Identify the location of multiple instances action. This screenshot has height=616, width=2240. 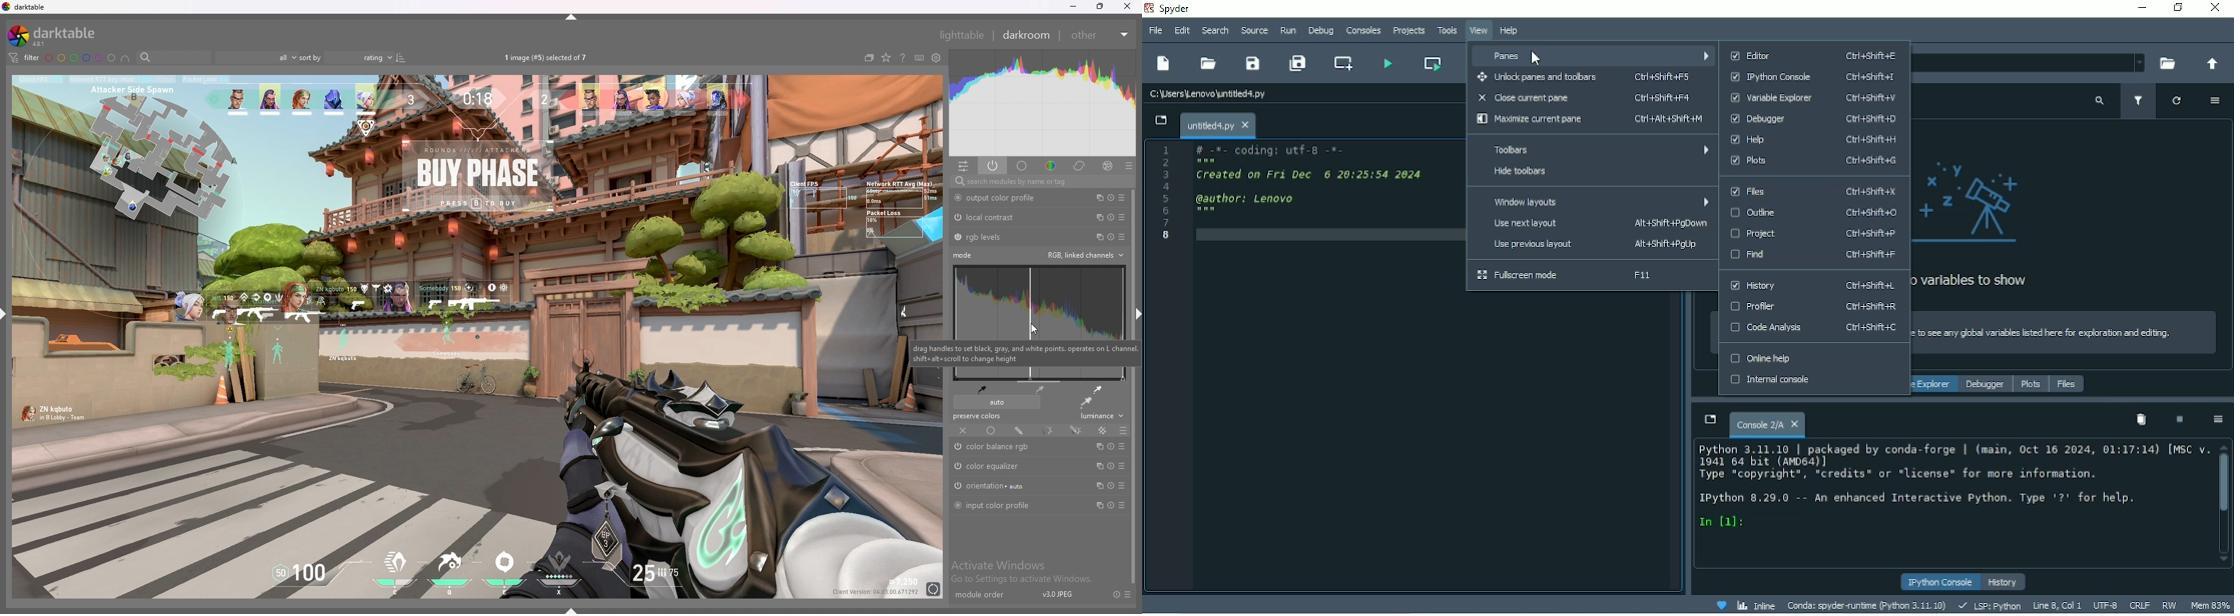
(1098, 236).